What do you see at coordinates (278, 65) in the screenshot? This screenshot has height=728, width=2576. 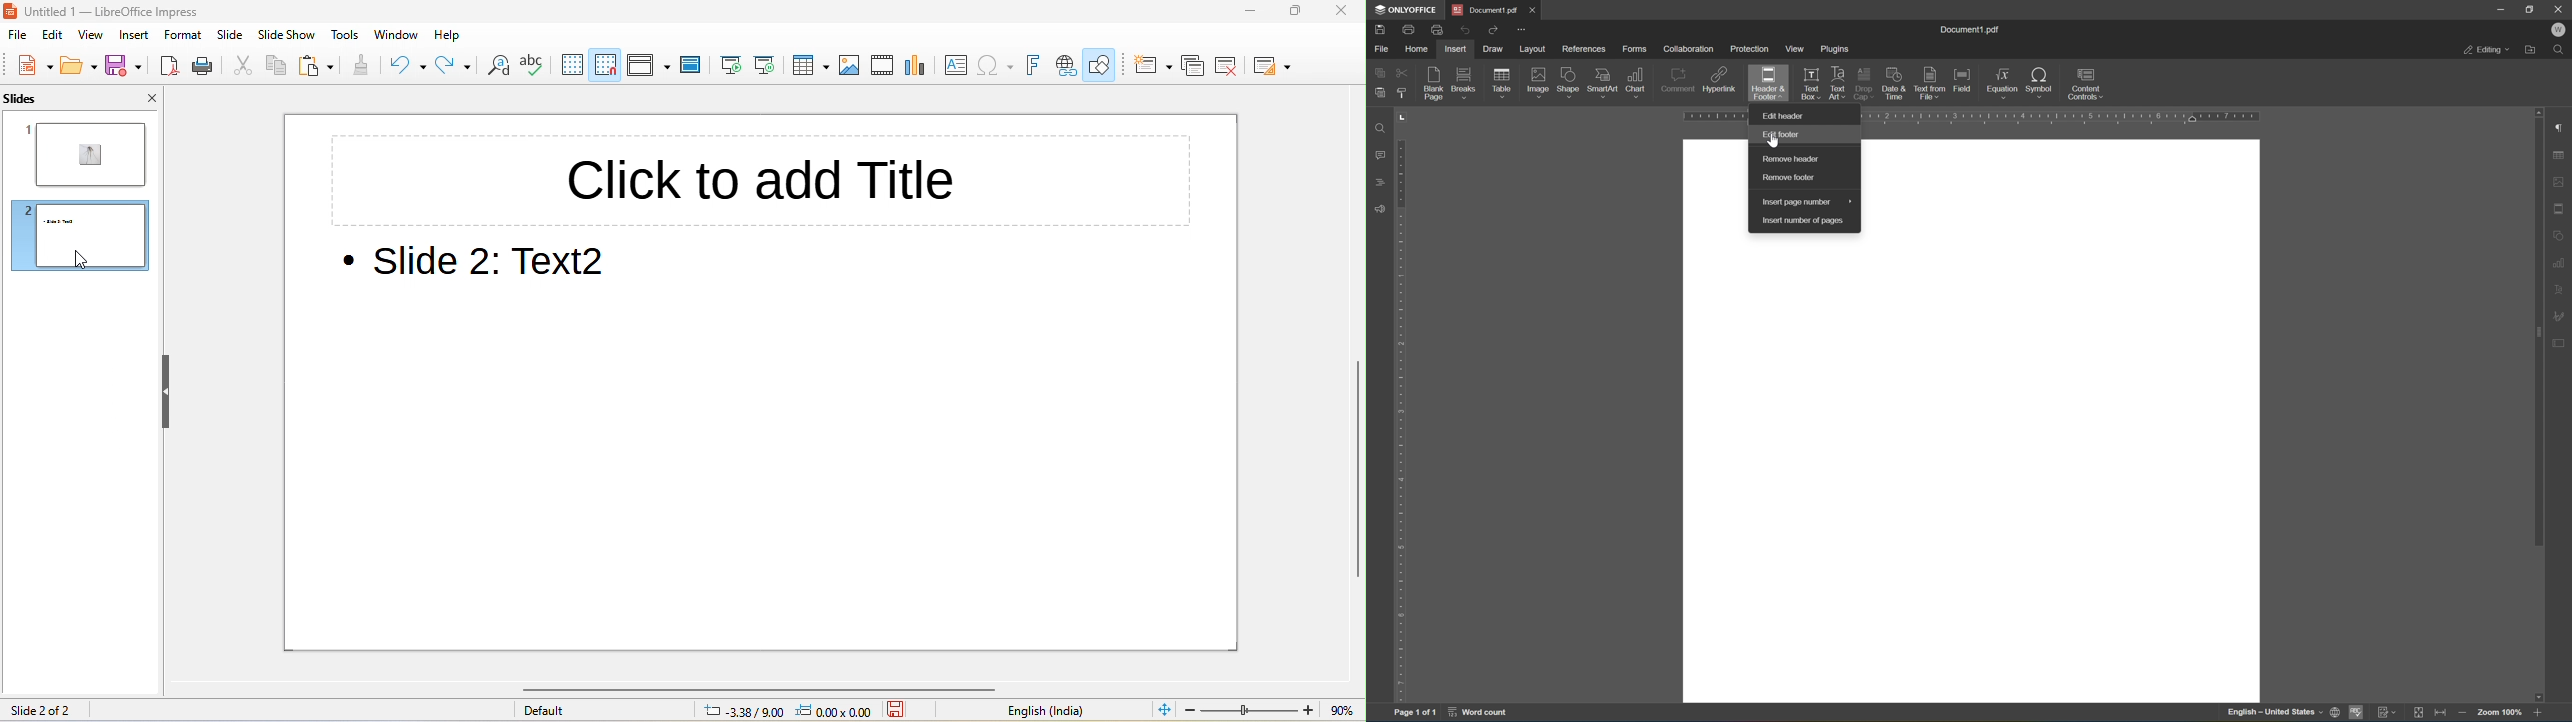 I see `copy` at bounding box center [278, 65].